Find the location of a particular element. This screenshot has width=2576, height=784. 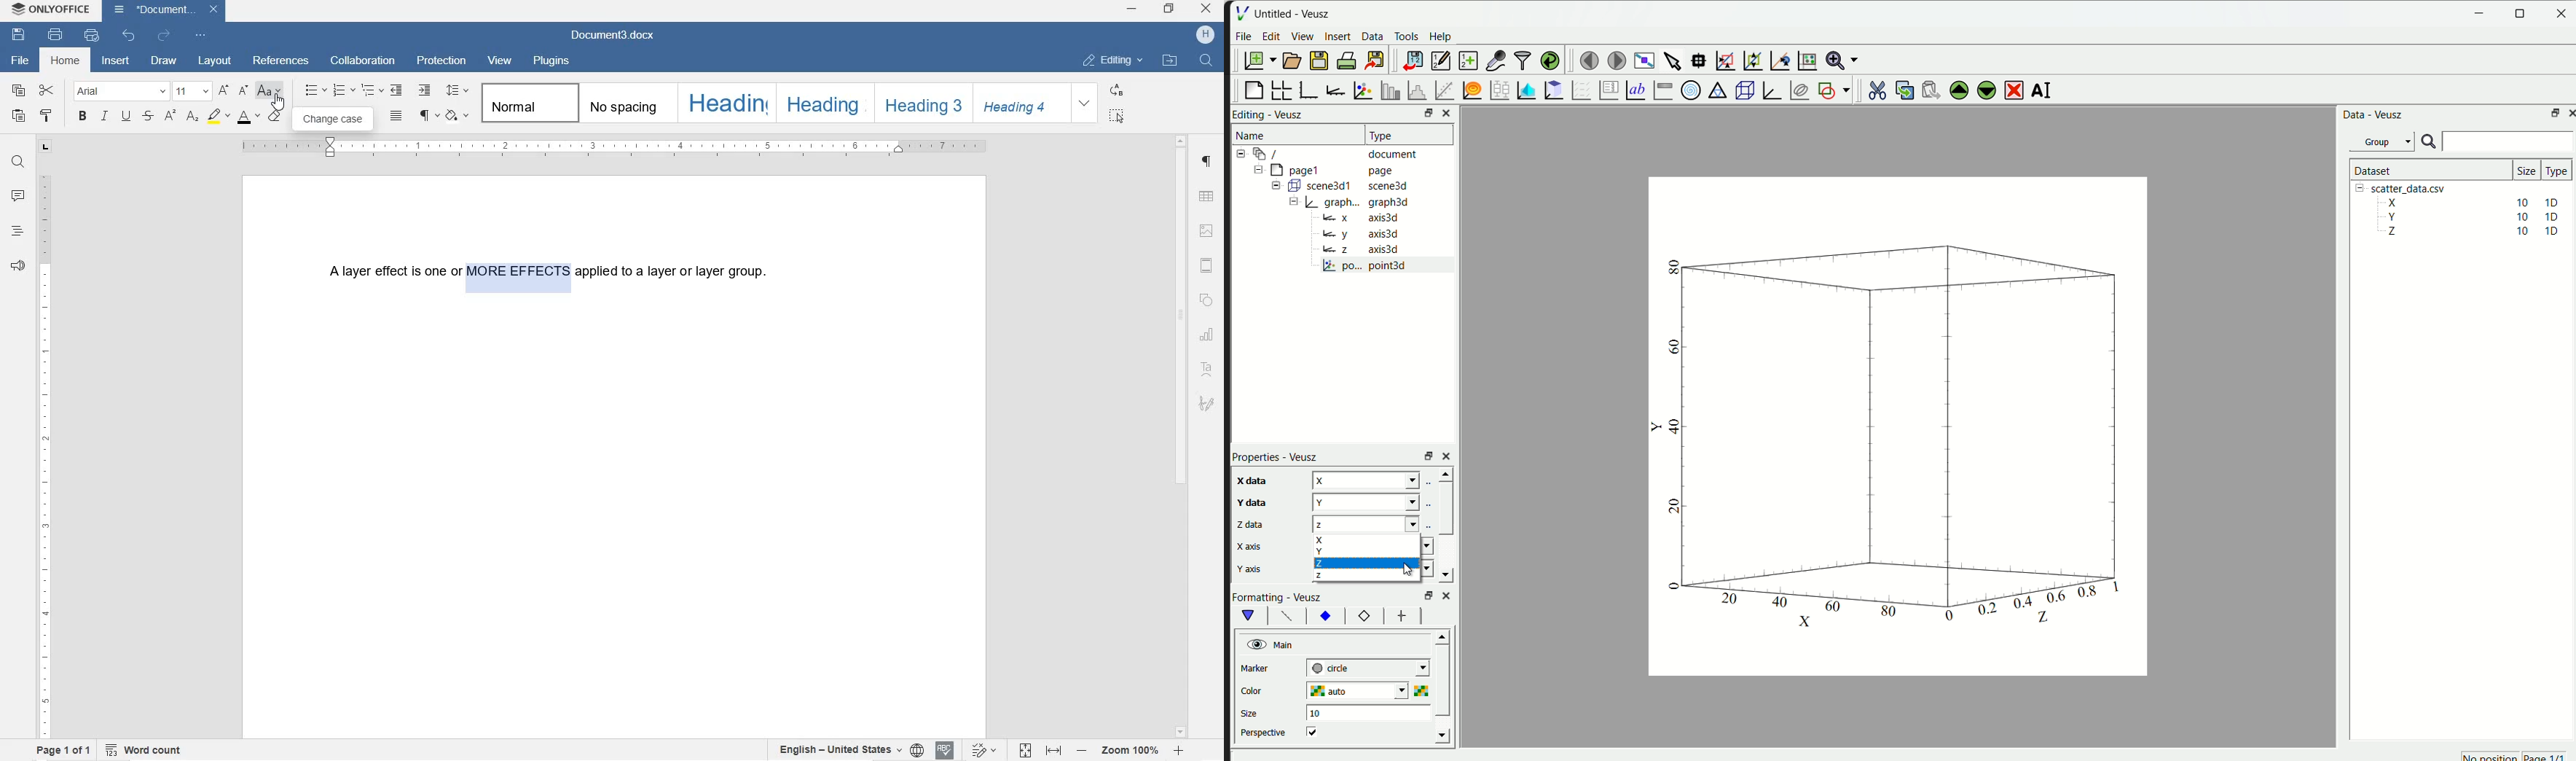

3D scene is located at coordinates (1743, 89).